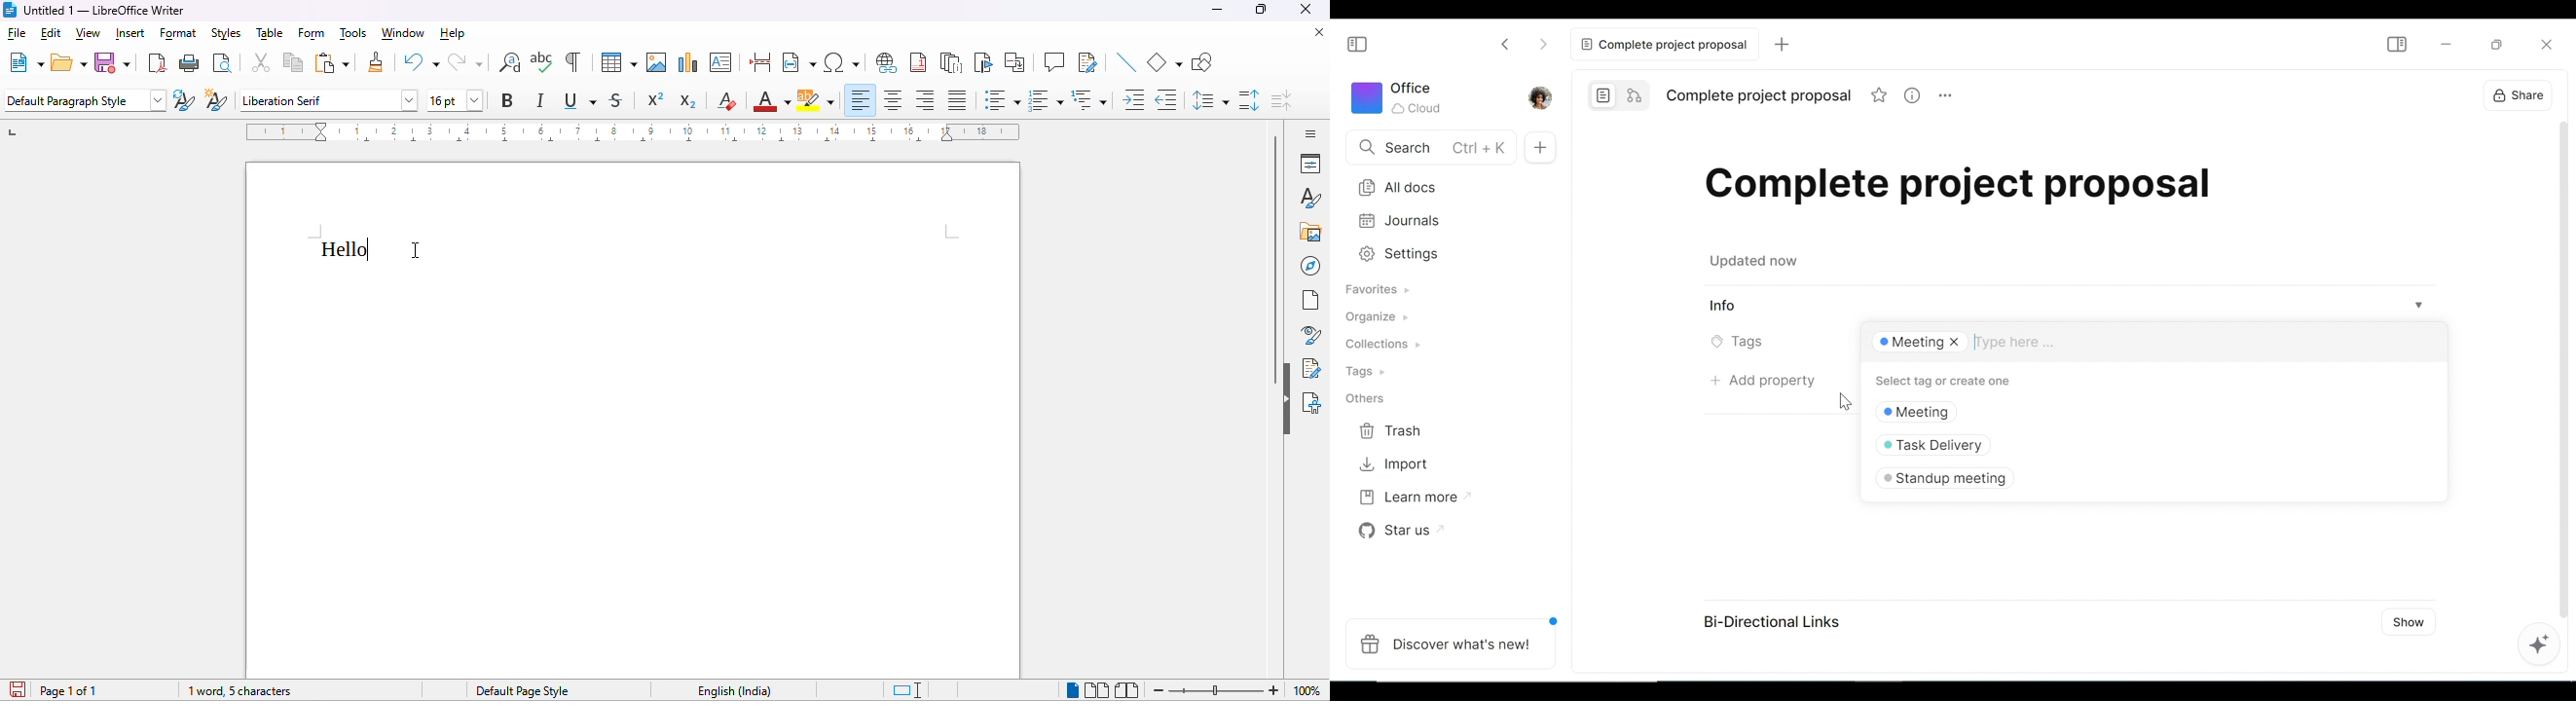 This screenshot has height=728, width=2576. What do you see at coordinates (726, 102) in the screenshot?
I see `clear direct formatting` at bounding box center [726, 102].